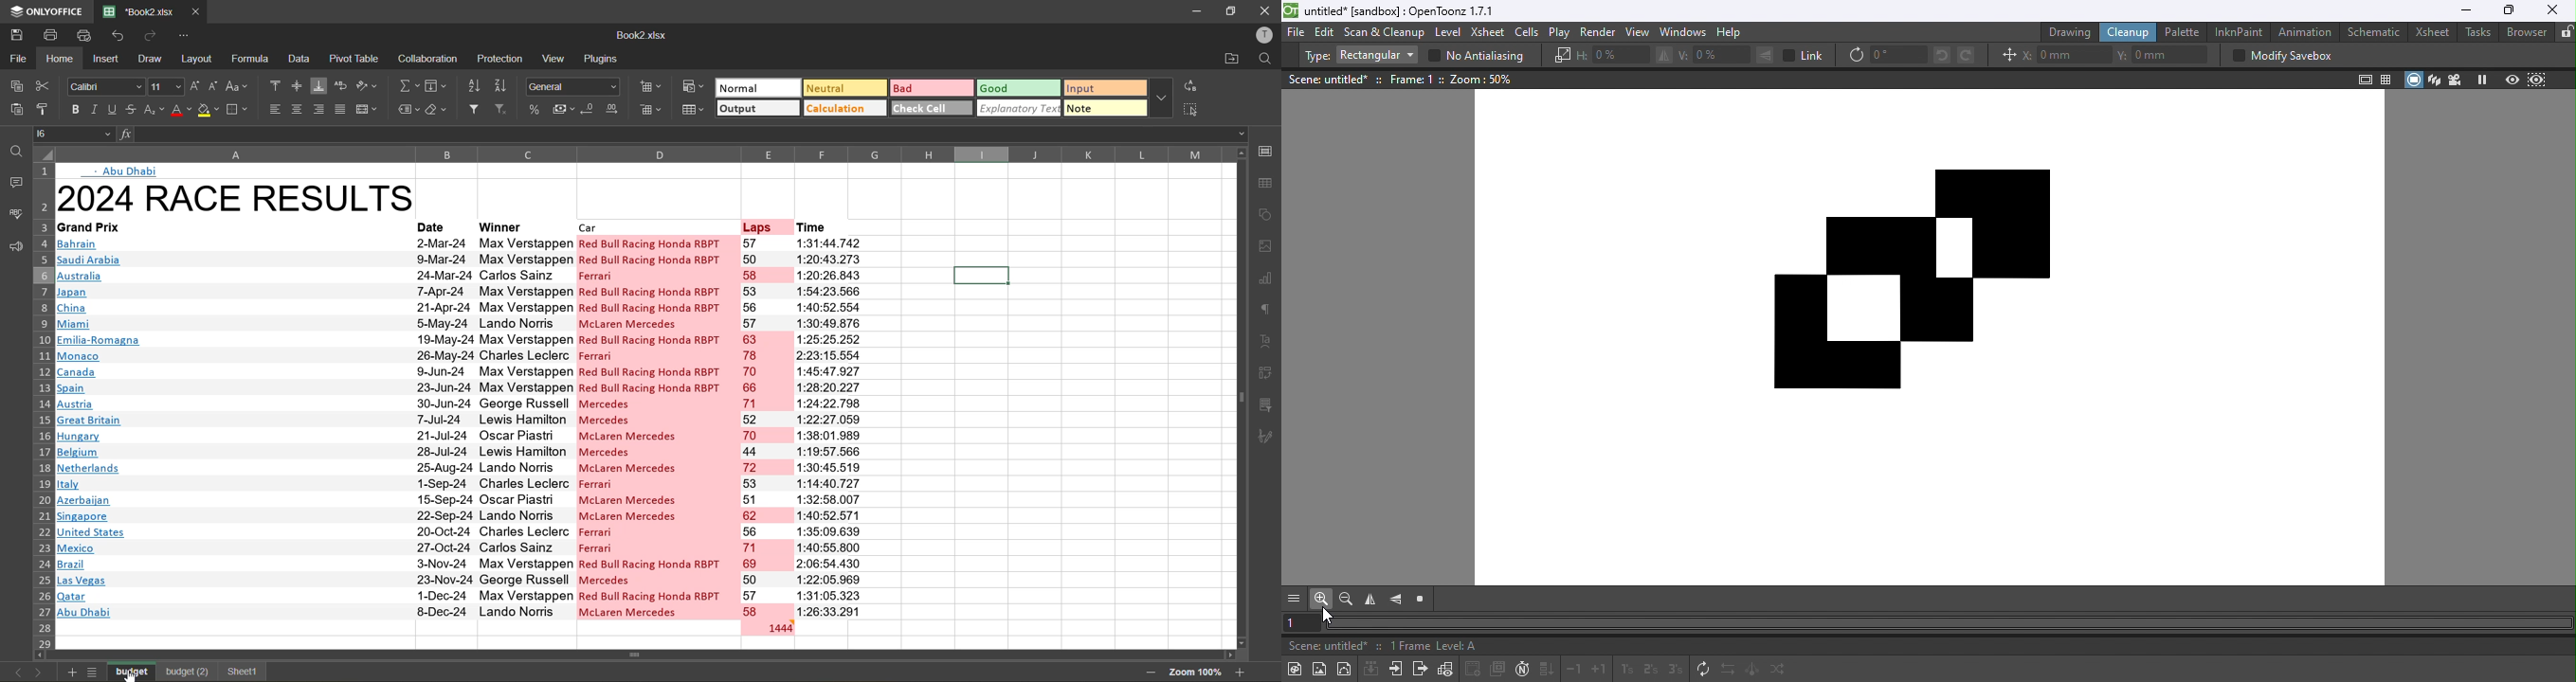 The image size is (2576, 700). Describe the element at coordinates (1269, 342) in the screenshot. I see `text` at that location.